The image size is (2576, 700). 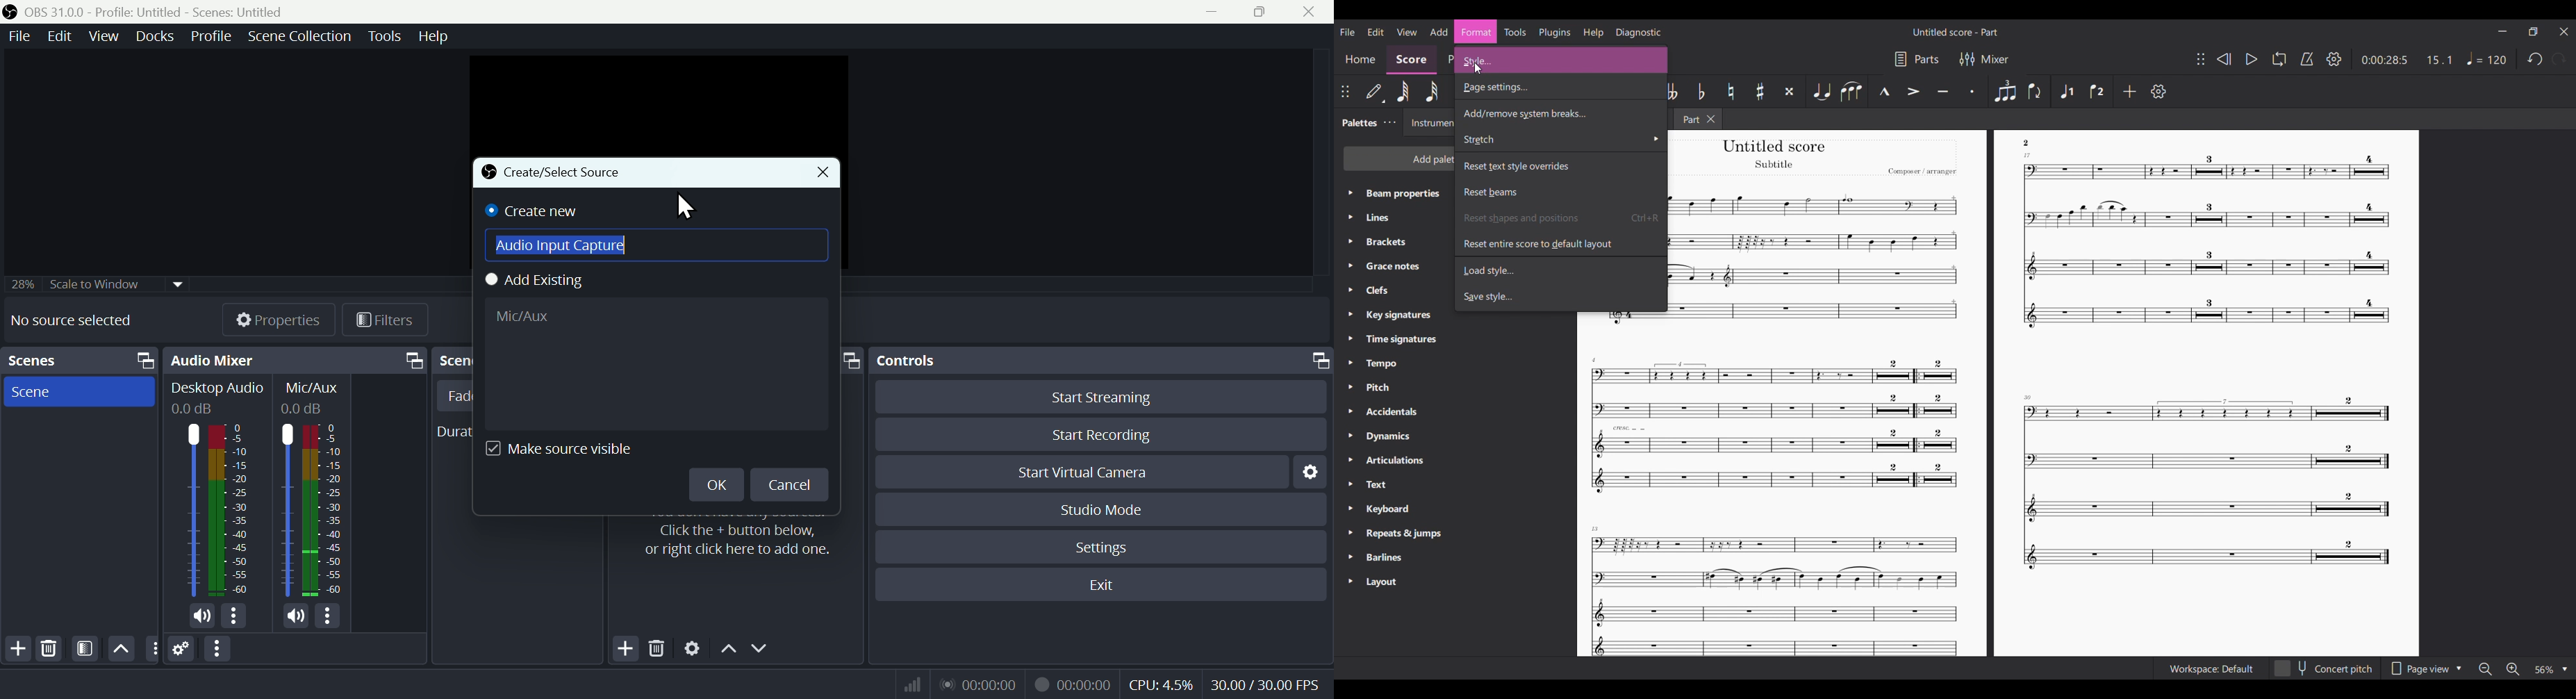 What do you see at coordinates (713, 484) in the screenshot?
I see `OK` at bounding box center [713, 484].